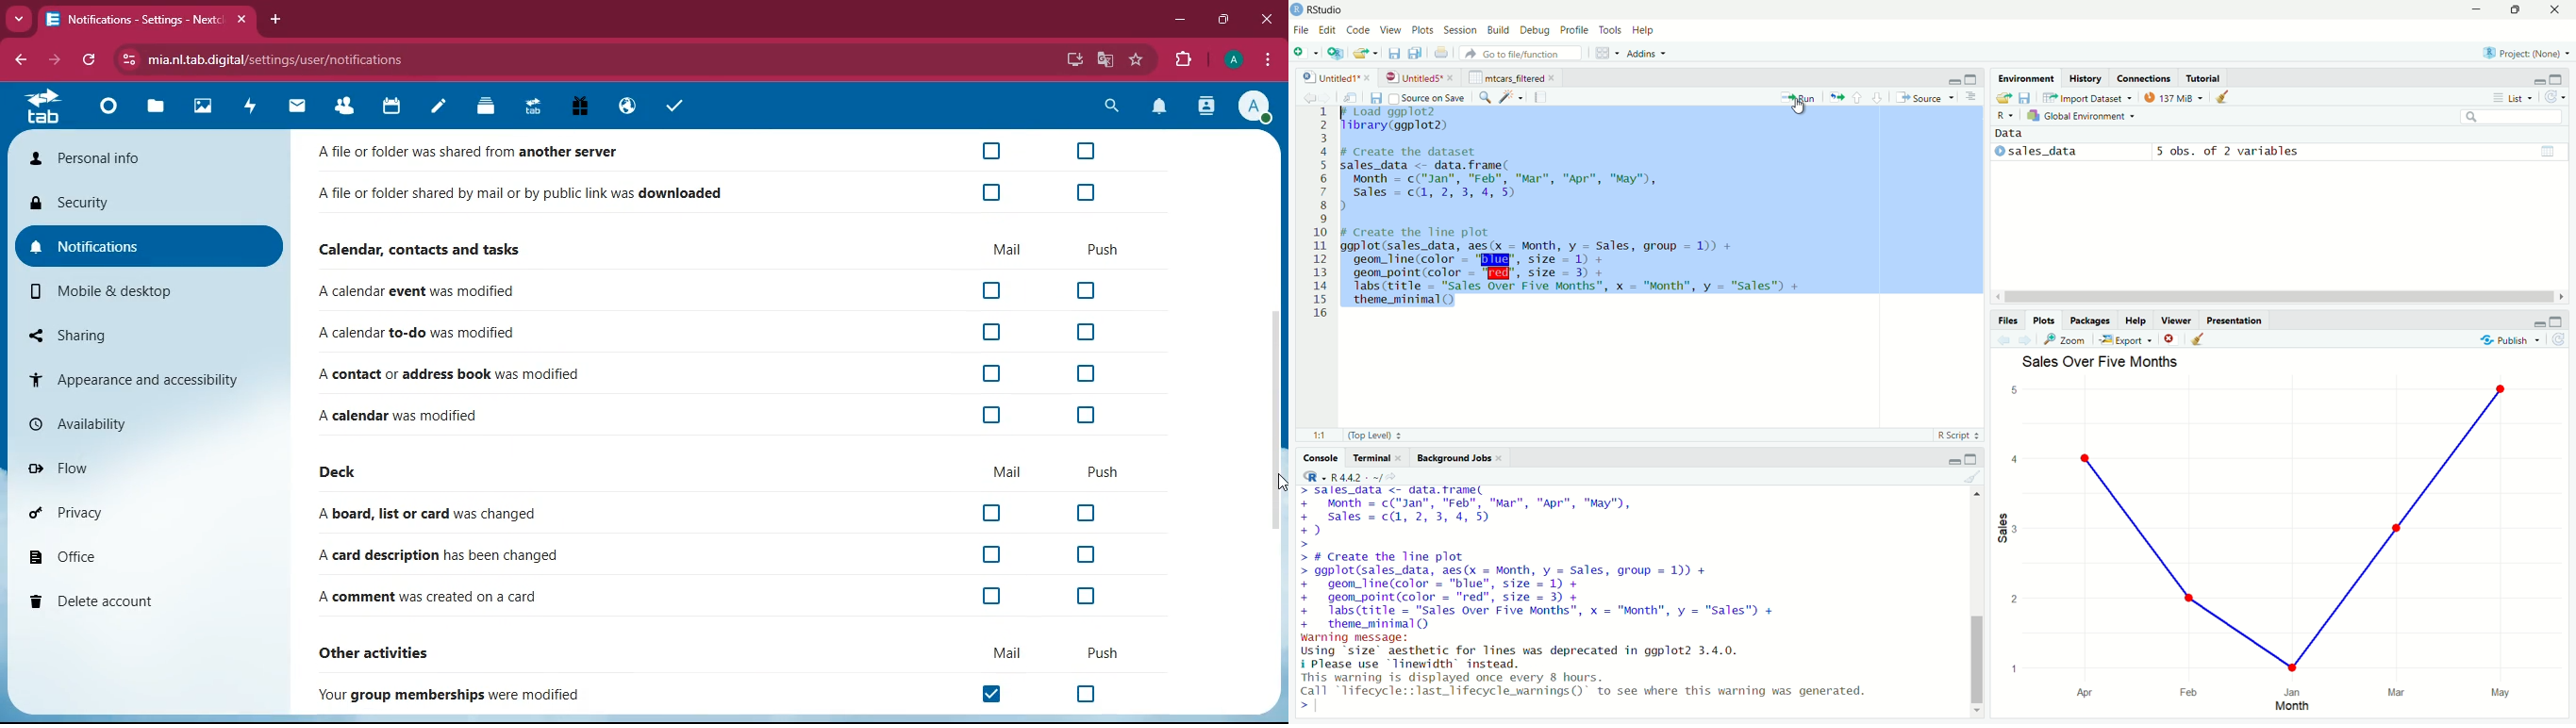 The image size is (2576, 728). Describe the element at coordinates (1276, 422) in the screenshot. I see `vertical Scrollbar` at that location.